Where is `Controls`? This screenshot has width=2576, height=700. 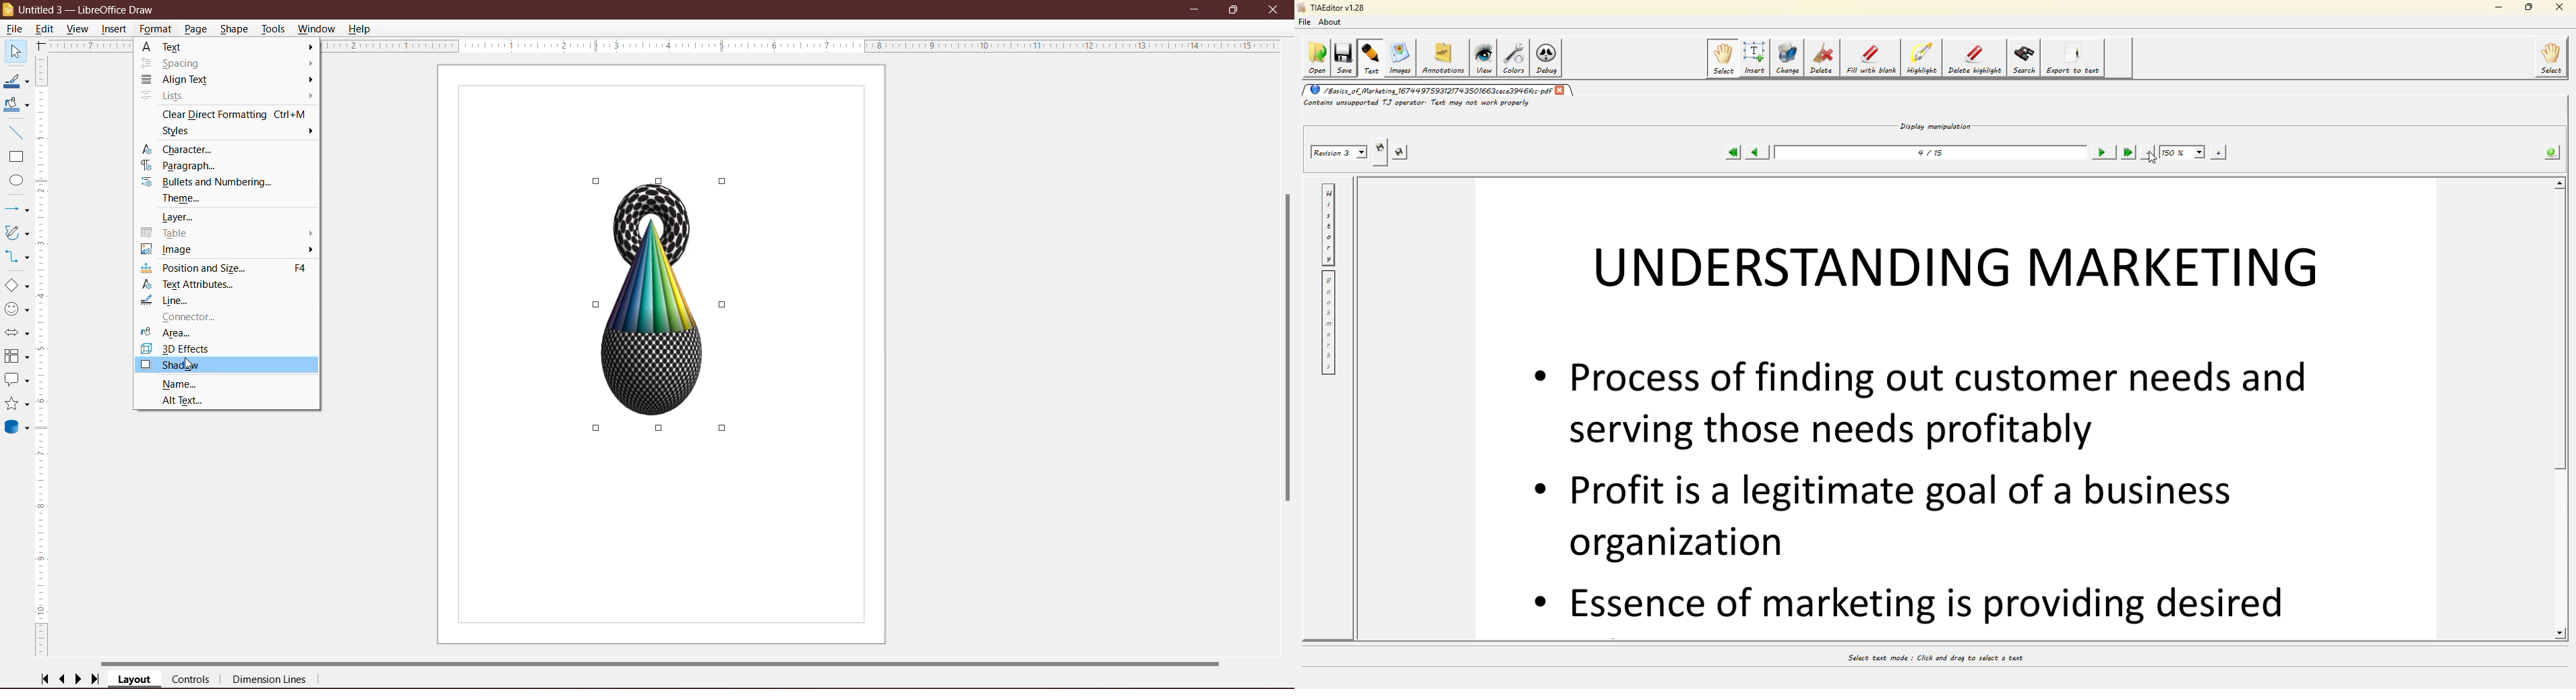 Controls is located at coordinates (191, 680).